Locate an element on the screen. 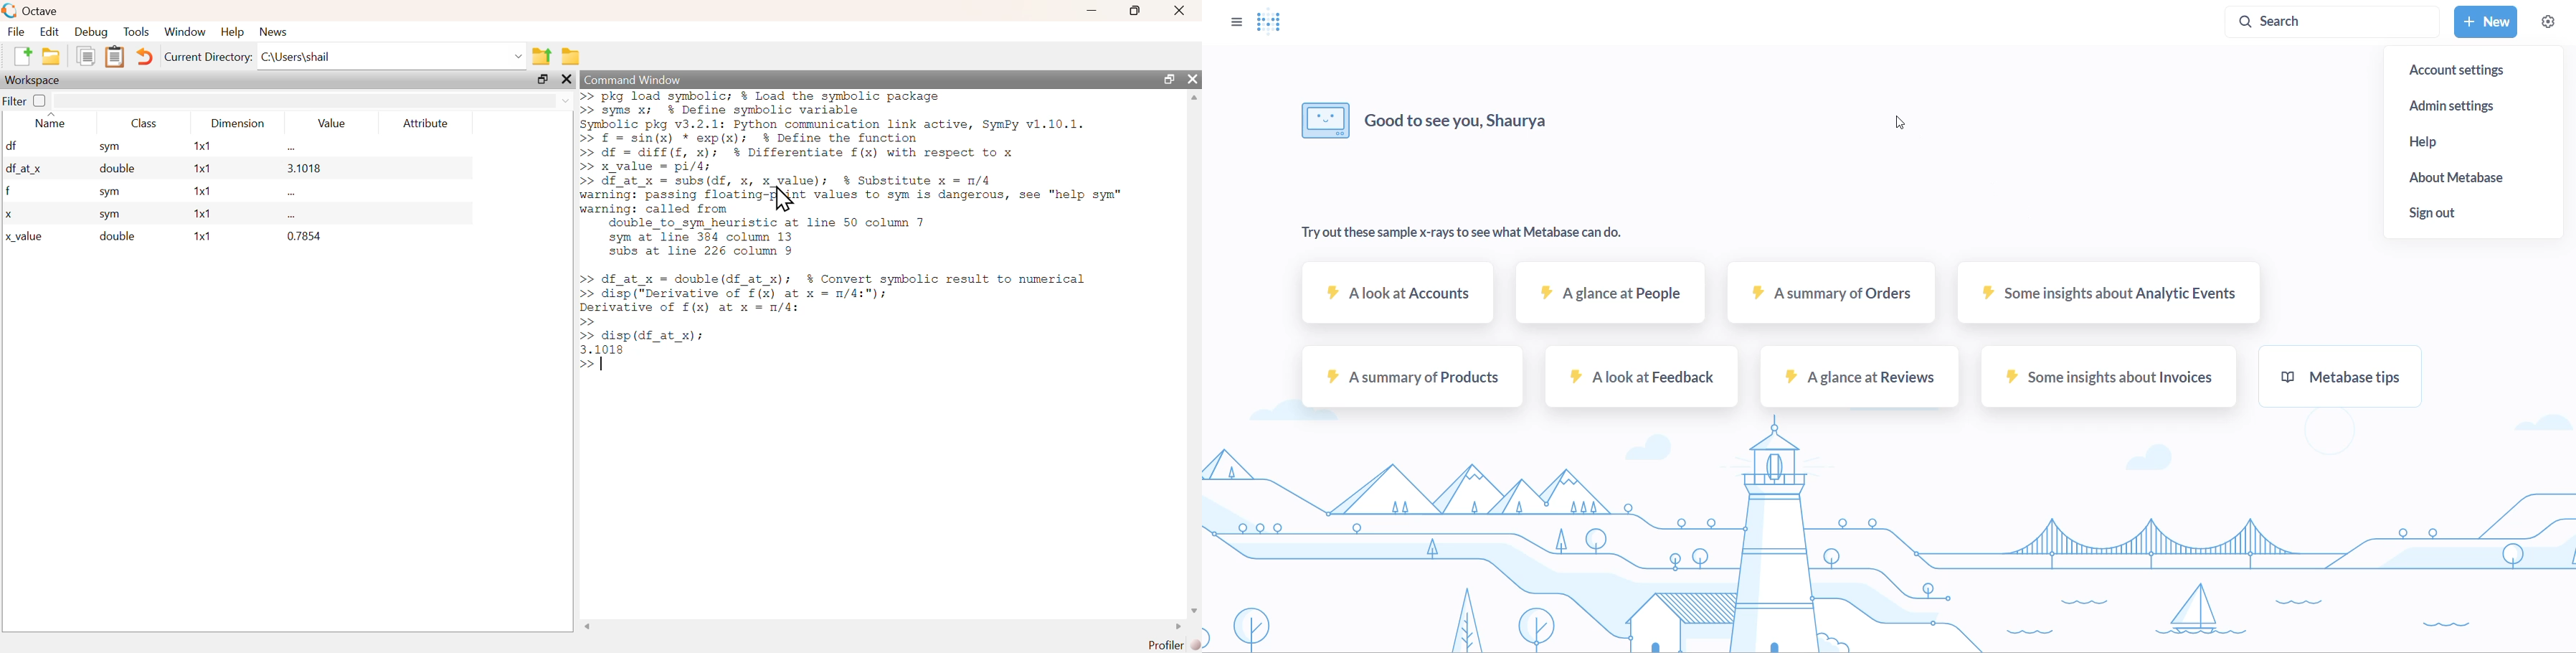  1x1 is located at coordinates (202, 147).